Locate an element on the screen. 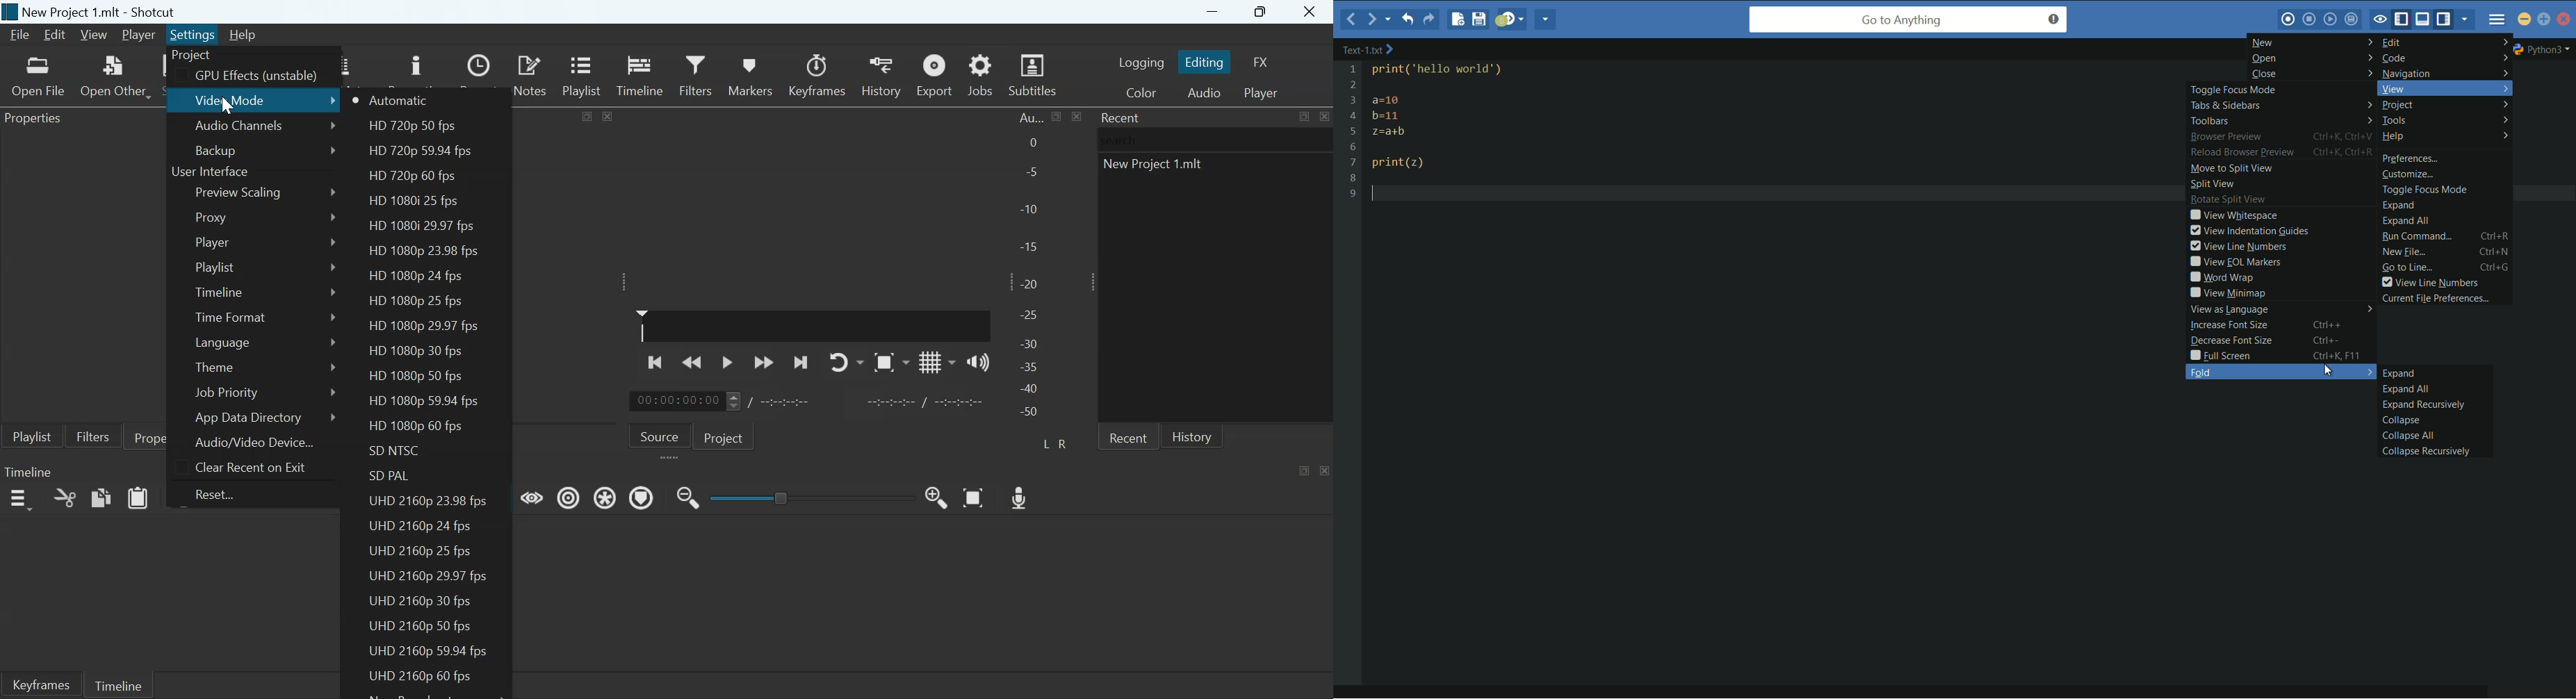 This screenshot has height=700, width=2576. SD NTSC is located at coordinates (396, 451).